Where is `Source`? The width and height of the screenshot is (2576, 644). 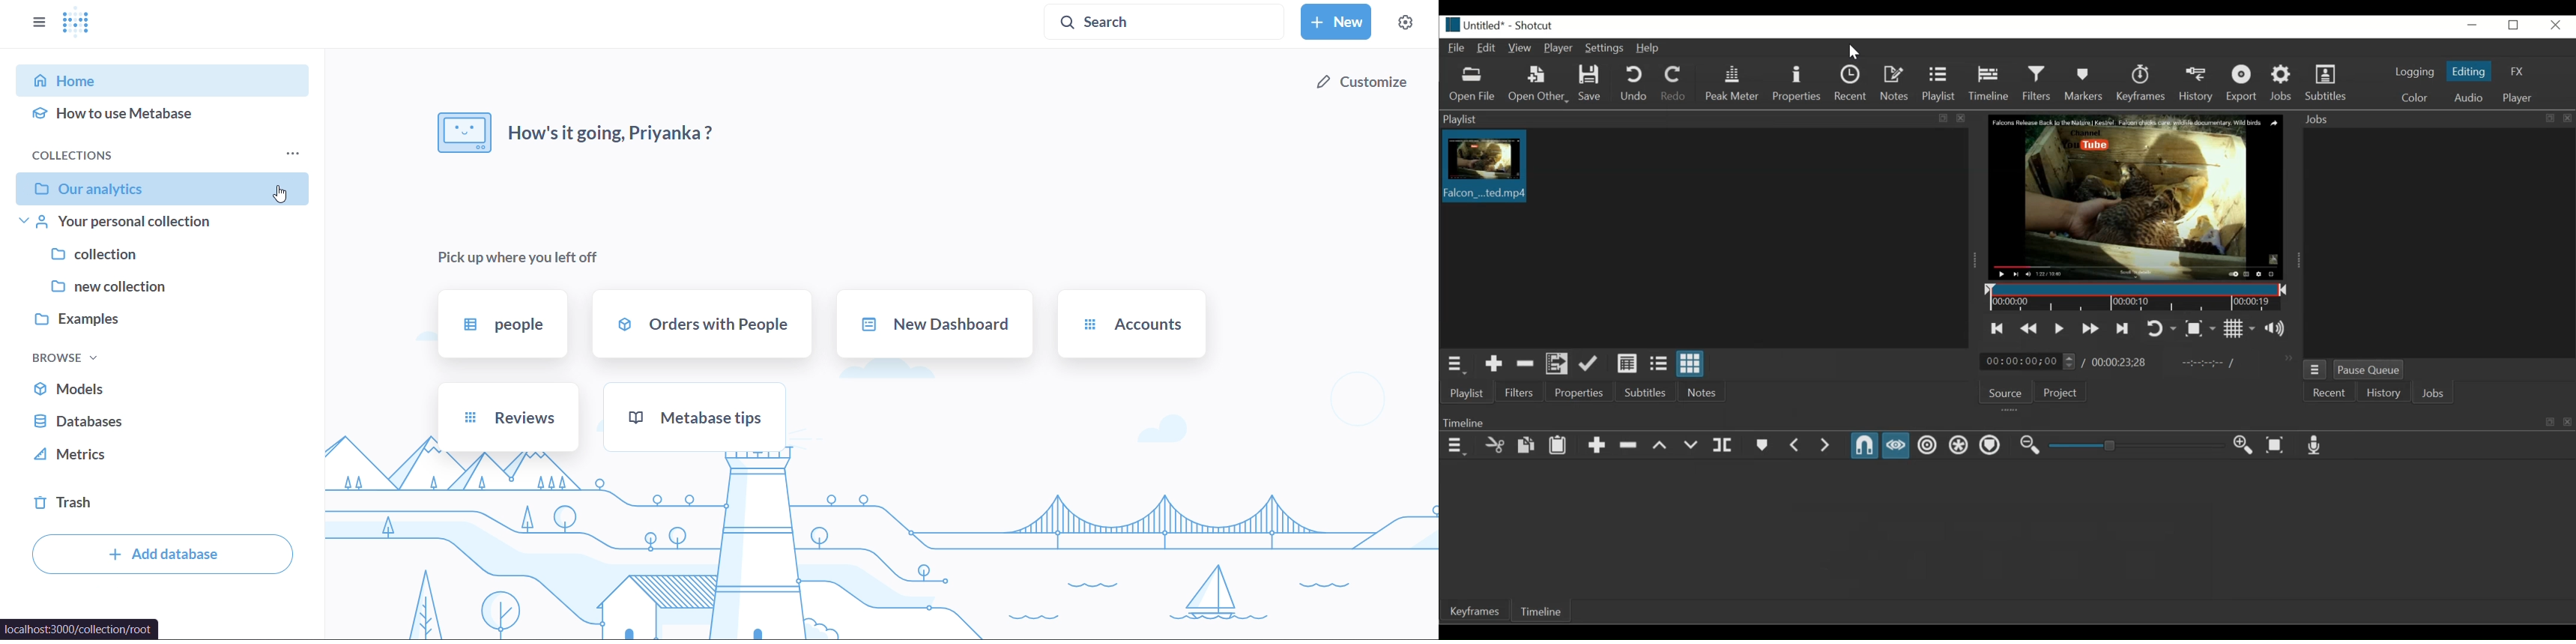
Source is located at coordinates (2006, 392).